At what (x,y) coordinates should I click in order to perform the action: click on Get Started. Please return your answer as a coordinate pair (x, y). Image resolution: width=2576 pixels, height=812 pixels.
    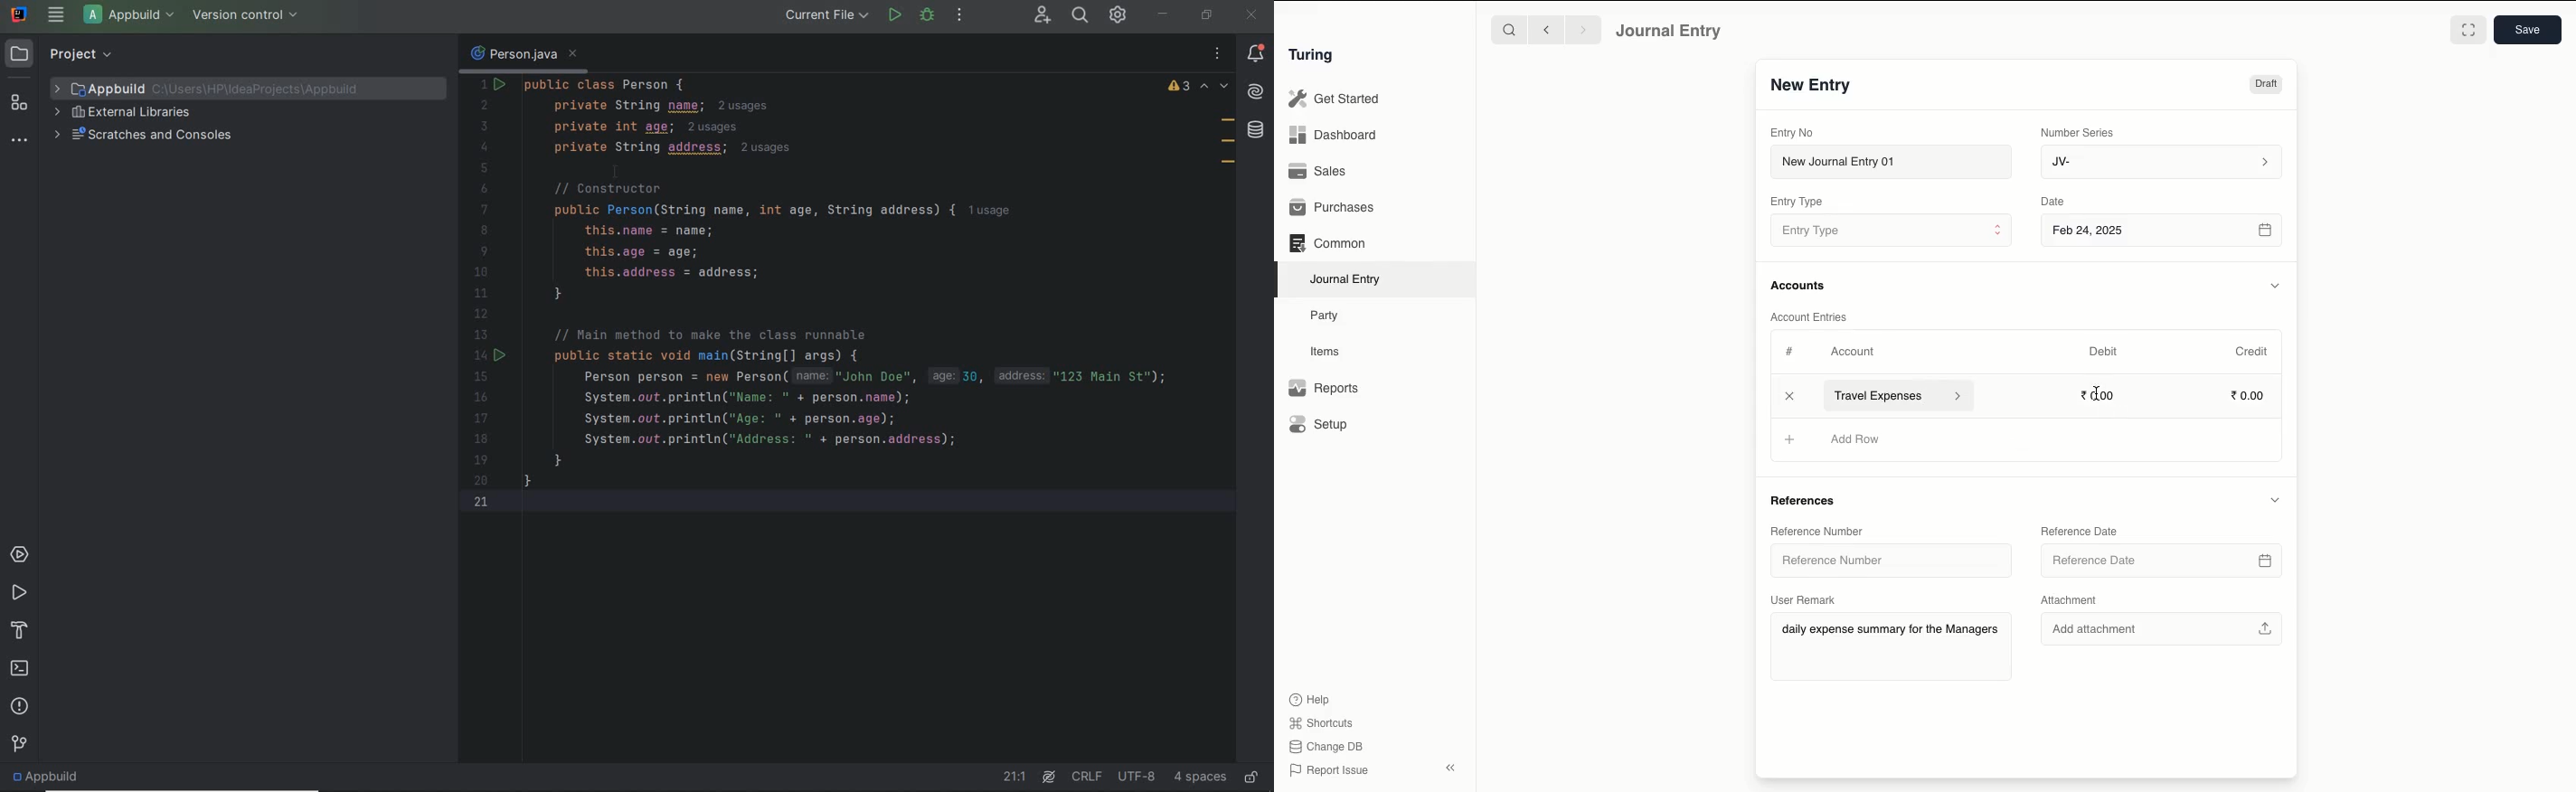
    Looking at the image, I should click on (1335, 99).